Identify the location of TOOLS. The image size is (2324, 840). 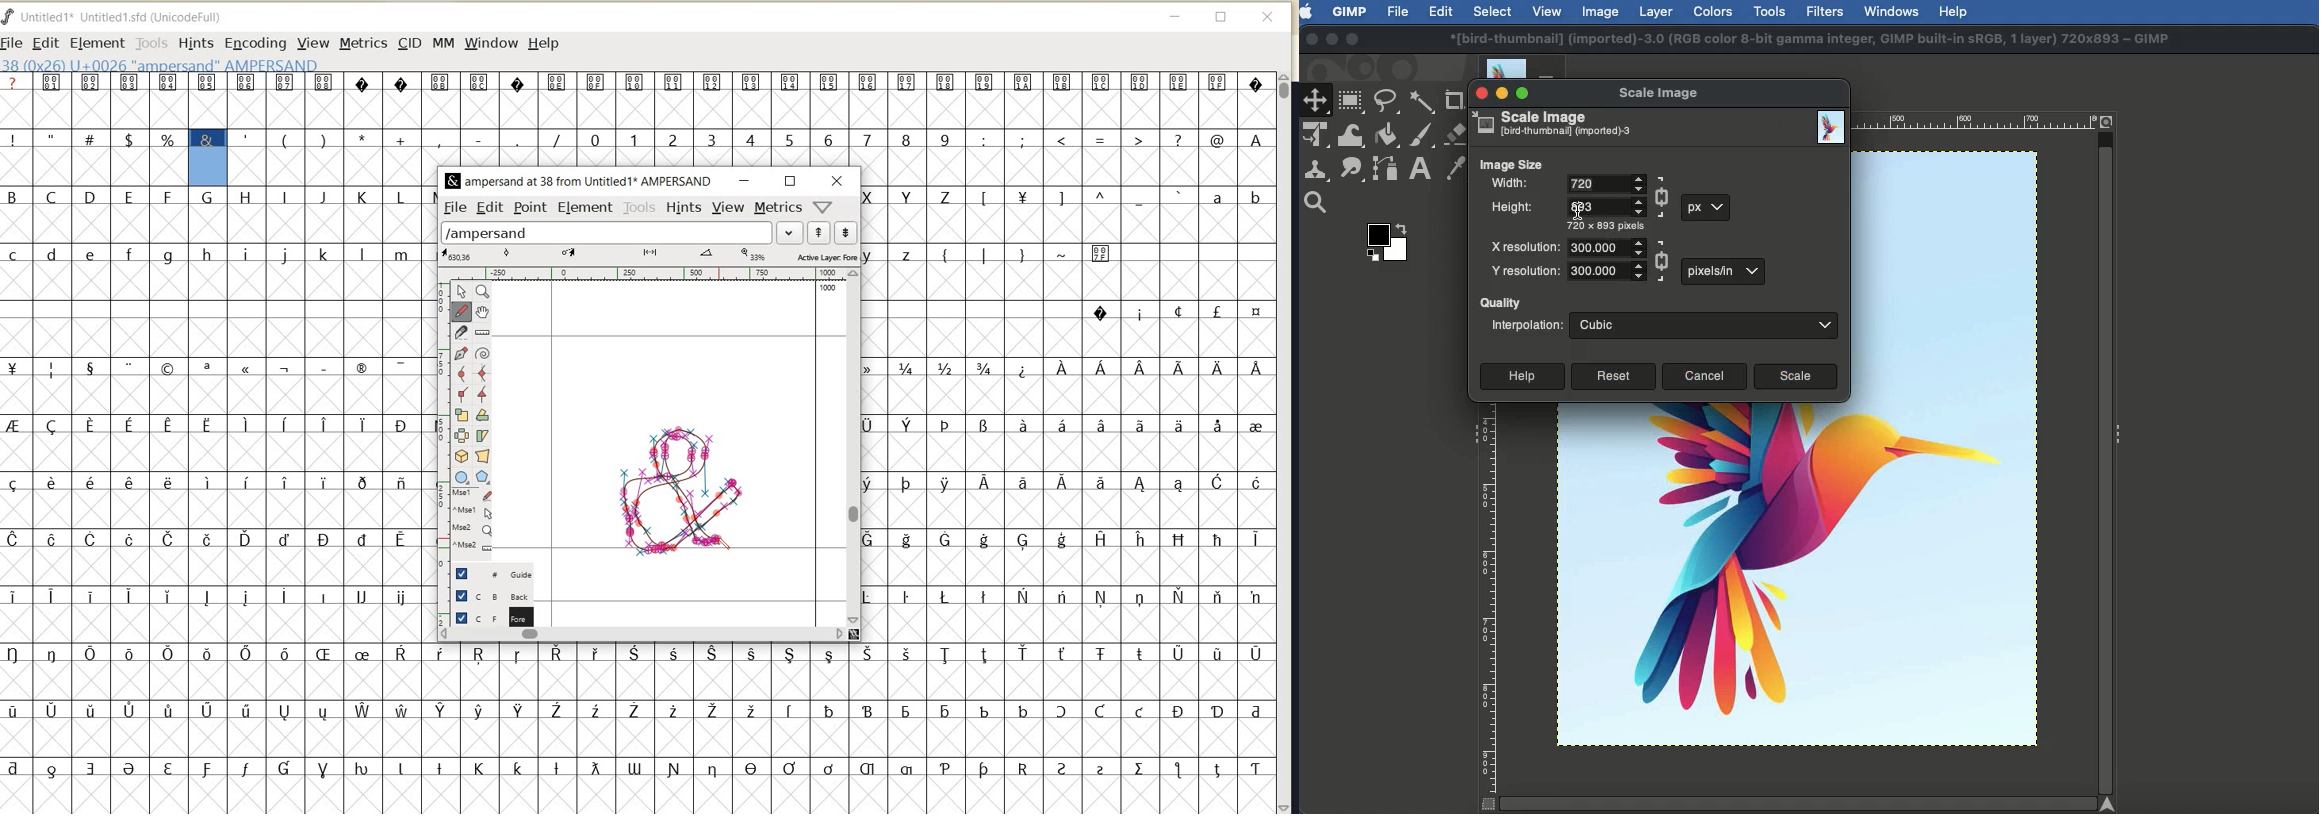
(150, 44).